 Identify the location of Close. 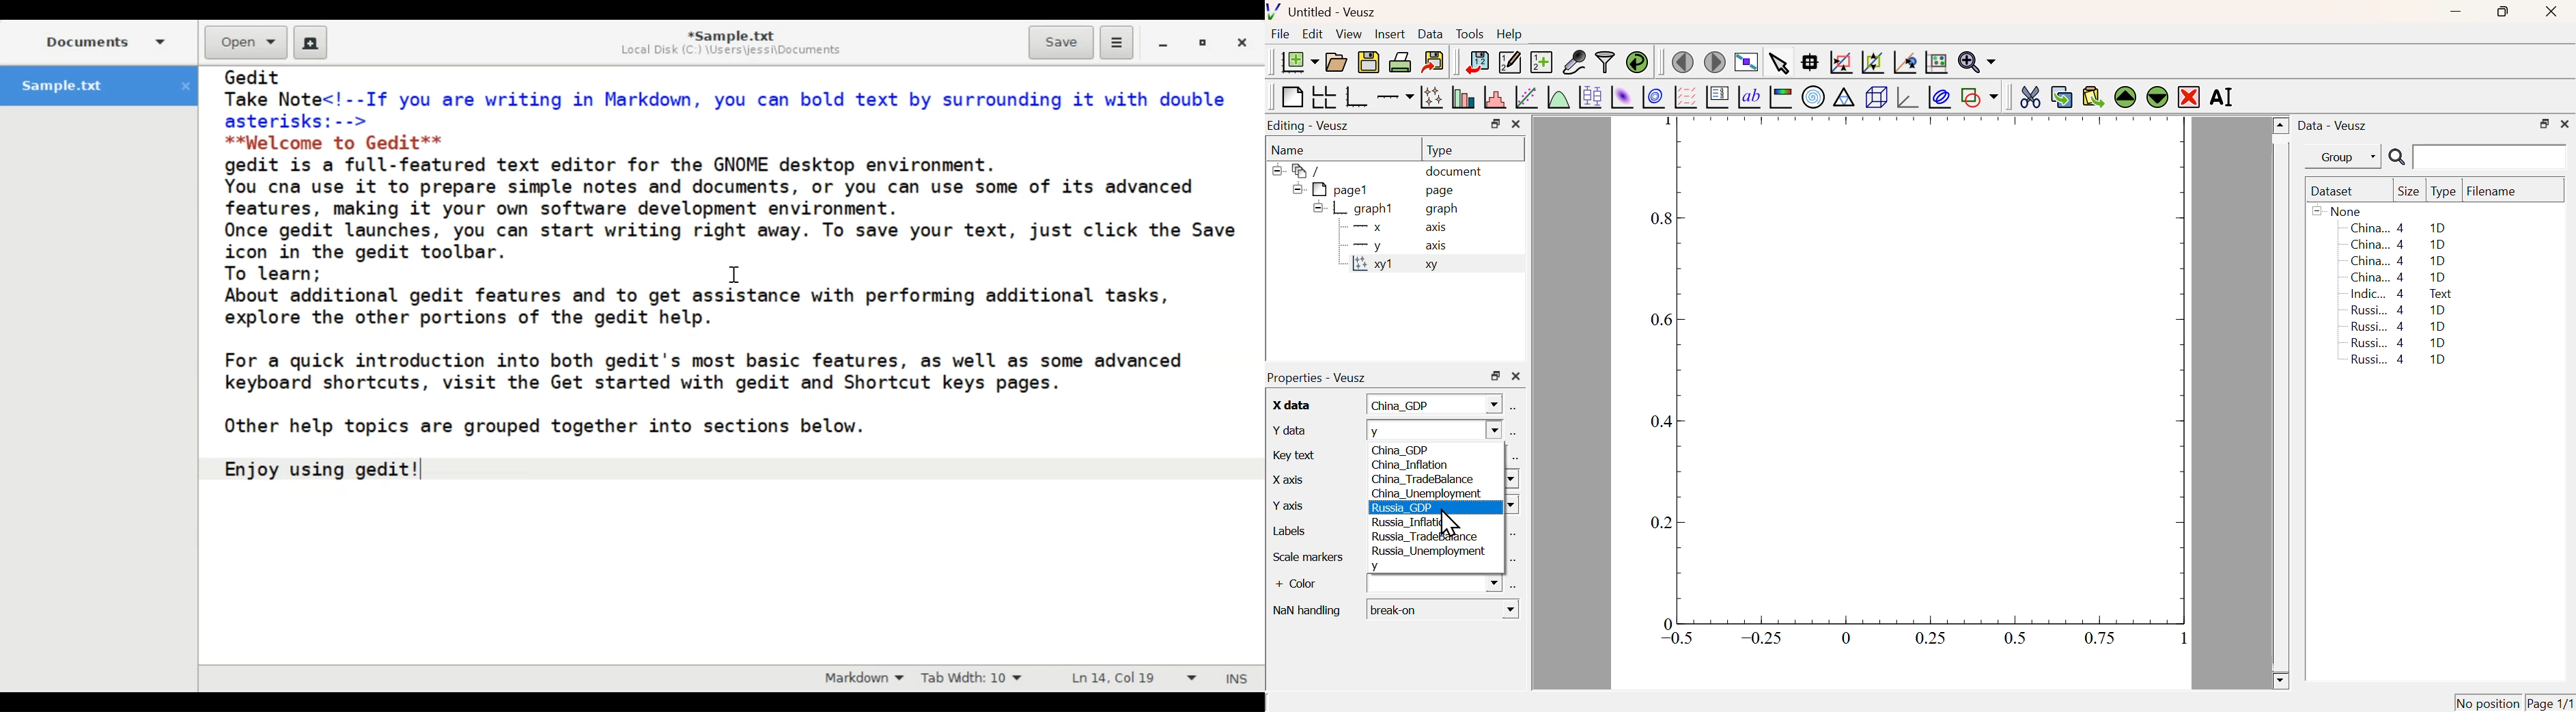
(2565, 122).